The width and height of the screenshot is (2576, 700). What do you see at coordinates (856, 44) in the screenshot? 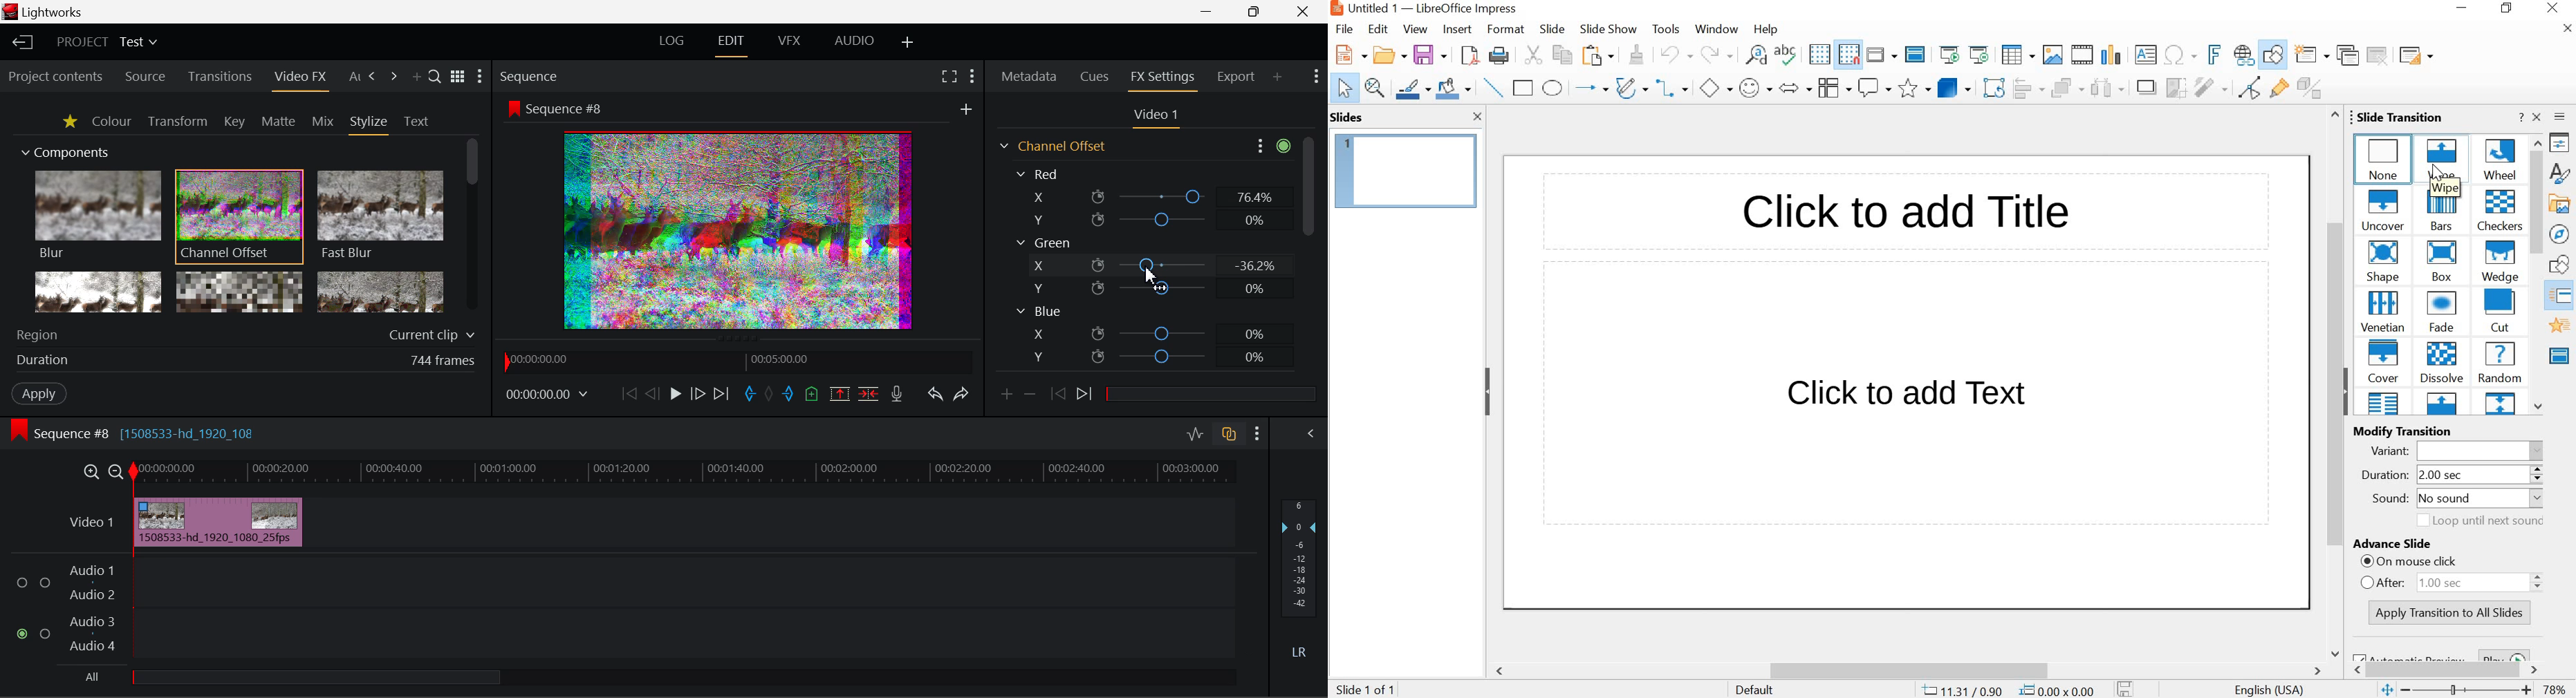
I see `AUDIO Layout` at bounding box center [856, 44].